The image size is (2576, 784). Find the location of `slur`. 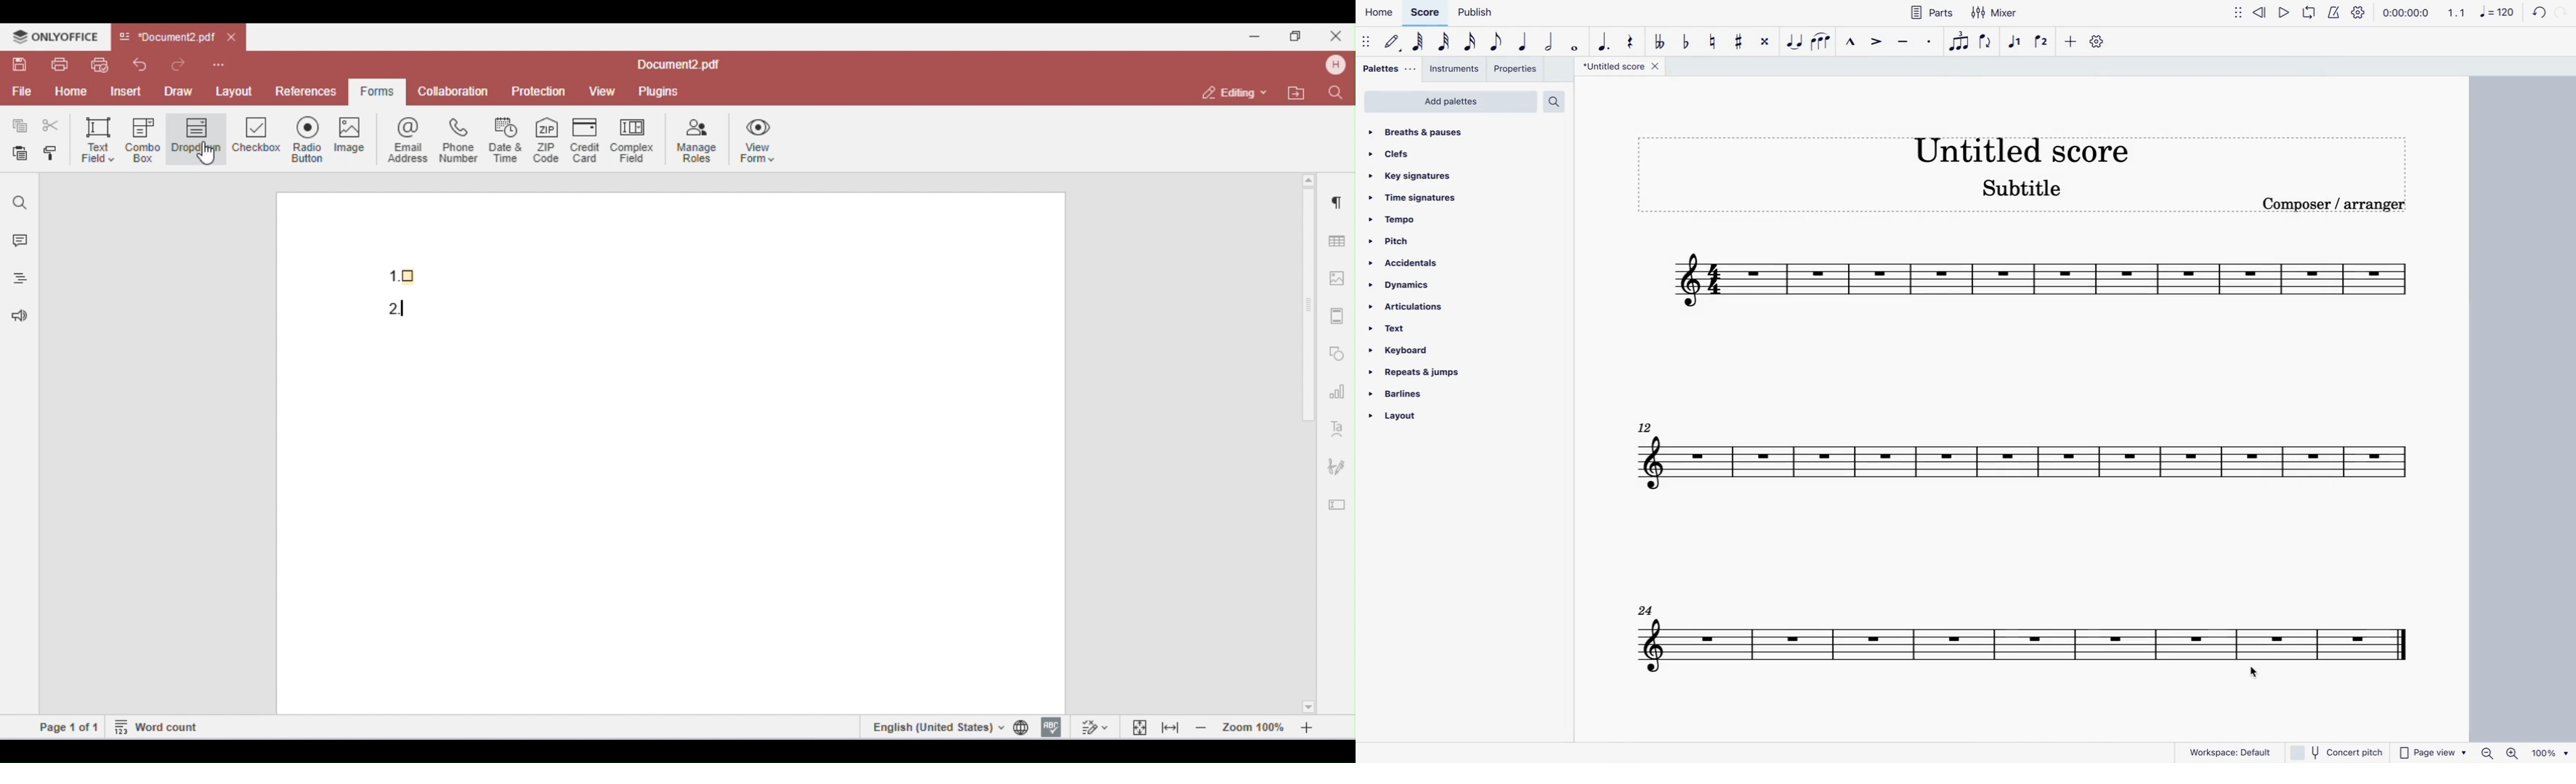

slur is located at coordinates (1823, 45).